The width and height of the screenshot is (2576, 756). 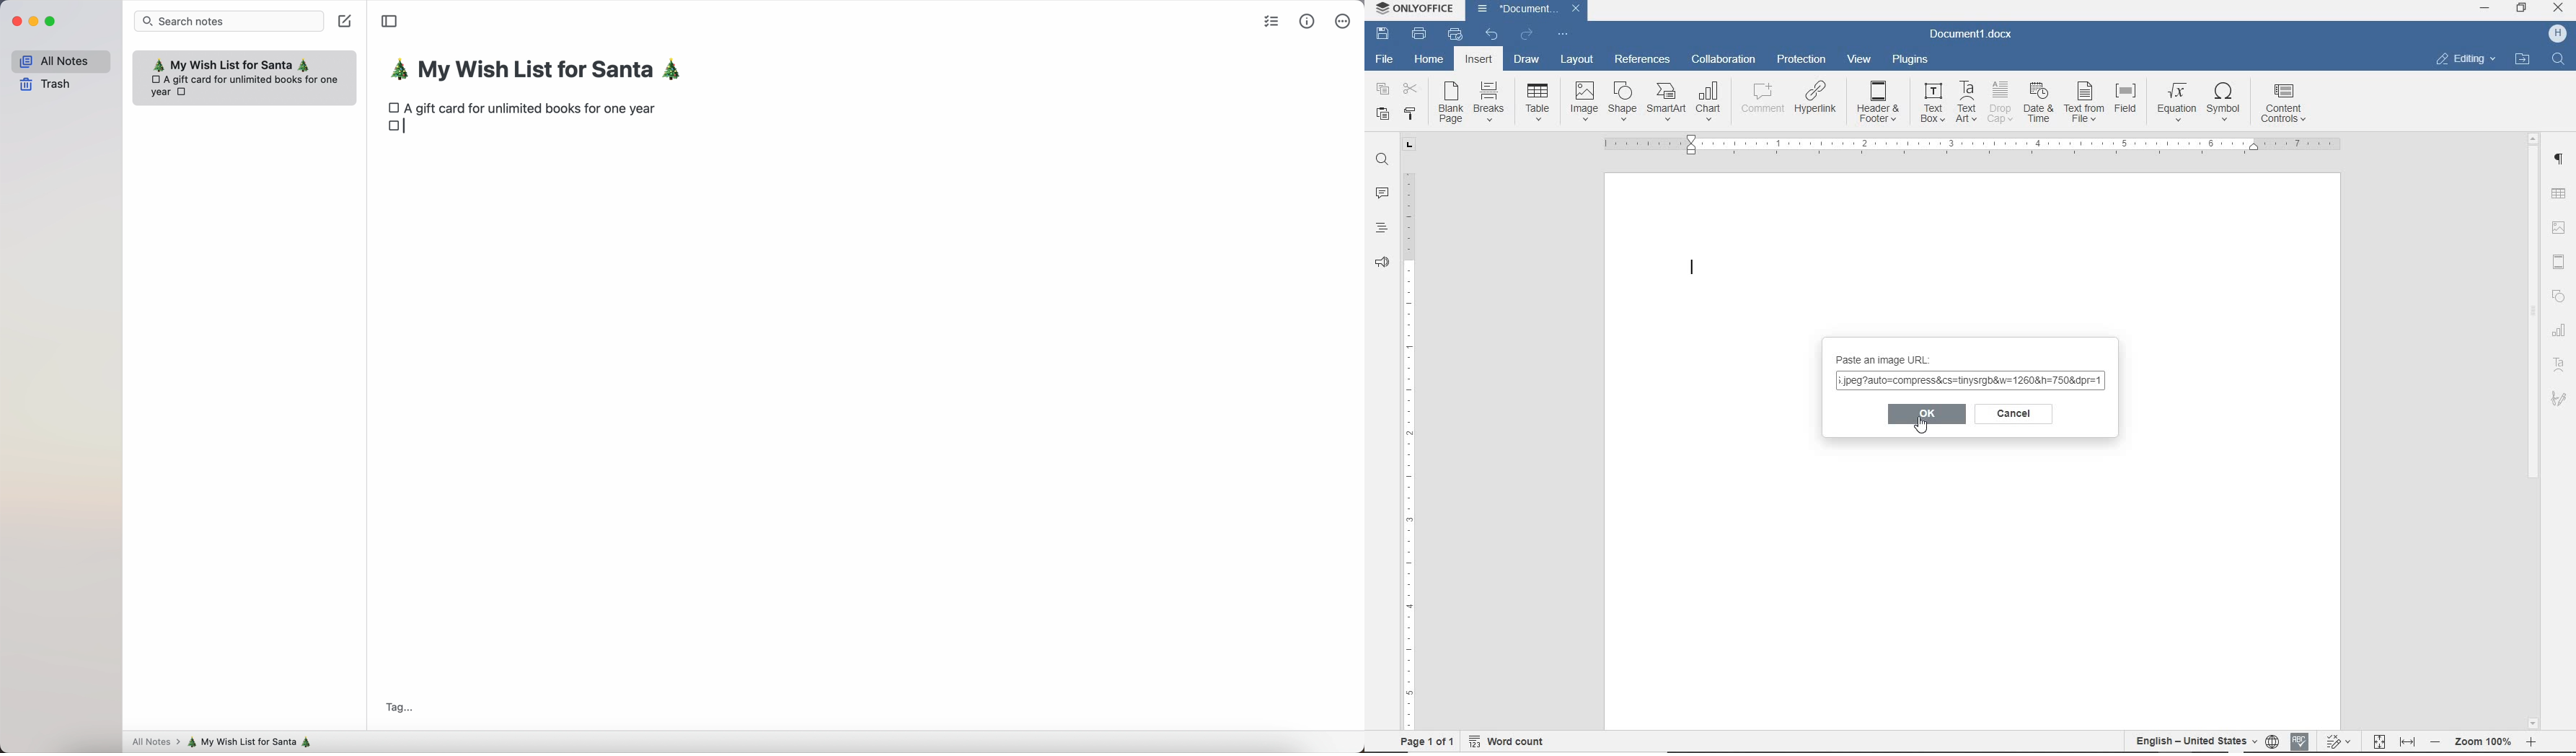 What do you see at coordinates (2195, 742) in the screenshot?
I see `English- United States(text language)` at bounding box center [2195, 742].